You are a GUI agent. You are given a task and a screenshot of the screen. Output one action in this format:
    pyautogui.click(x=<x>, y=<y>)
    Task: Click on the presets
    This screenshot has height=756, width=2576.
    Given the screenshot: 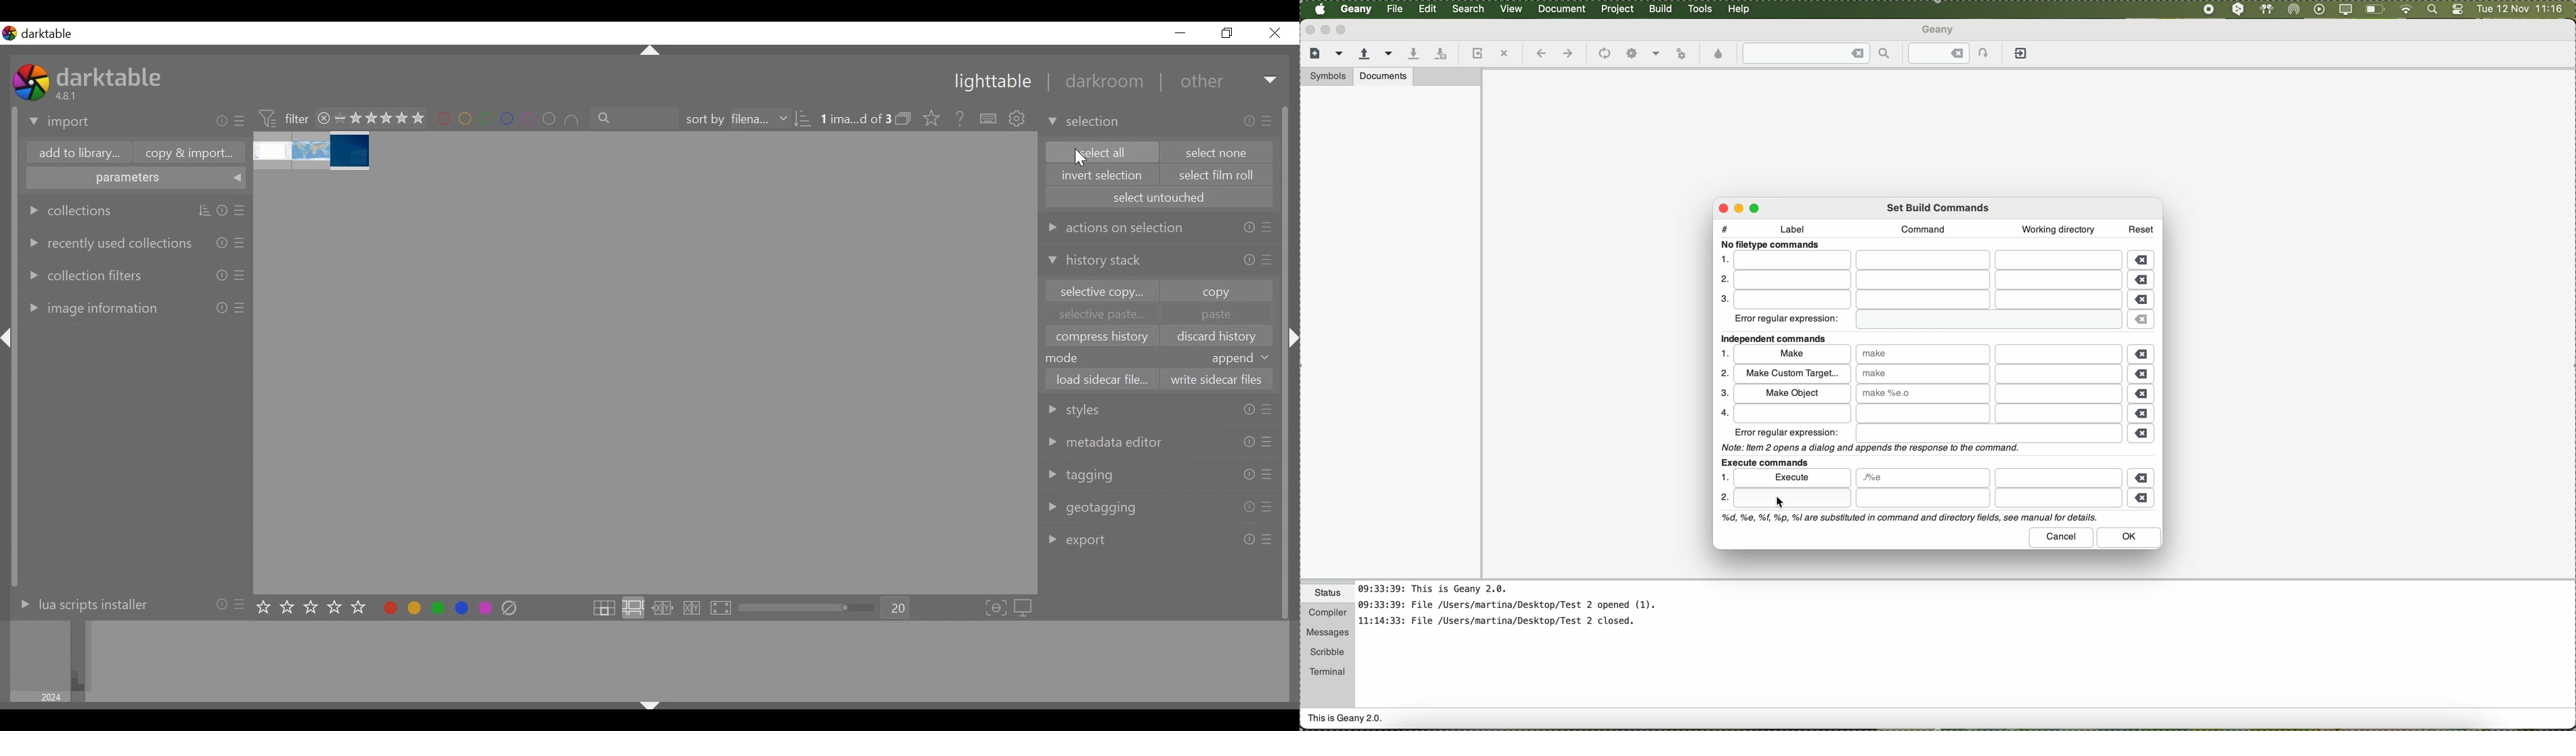 What is the action you would take?
    pyautogui.click(x=241, y=275)
    